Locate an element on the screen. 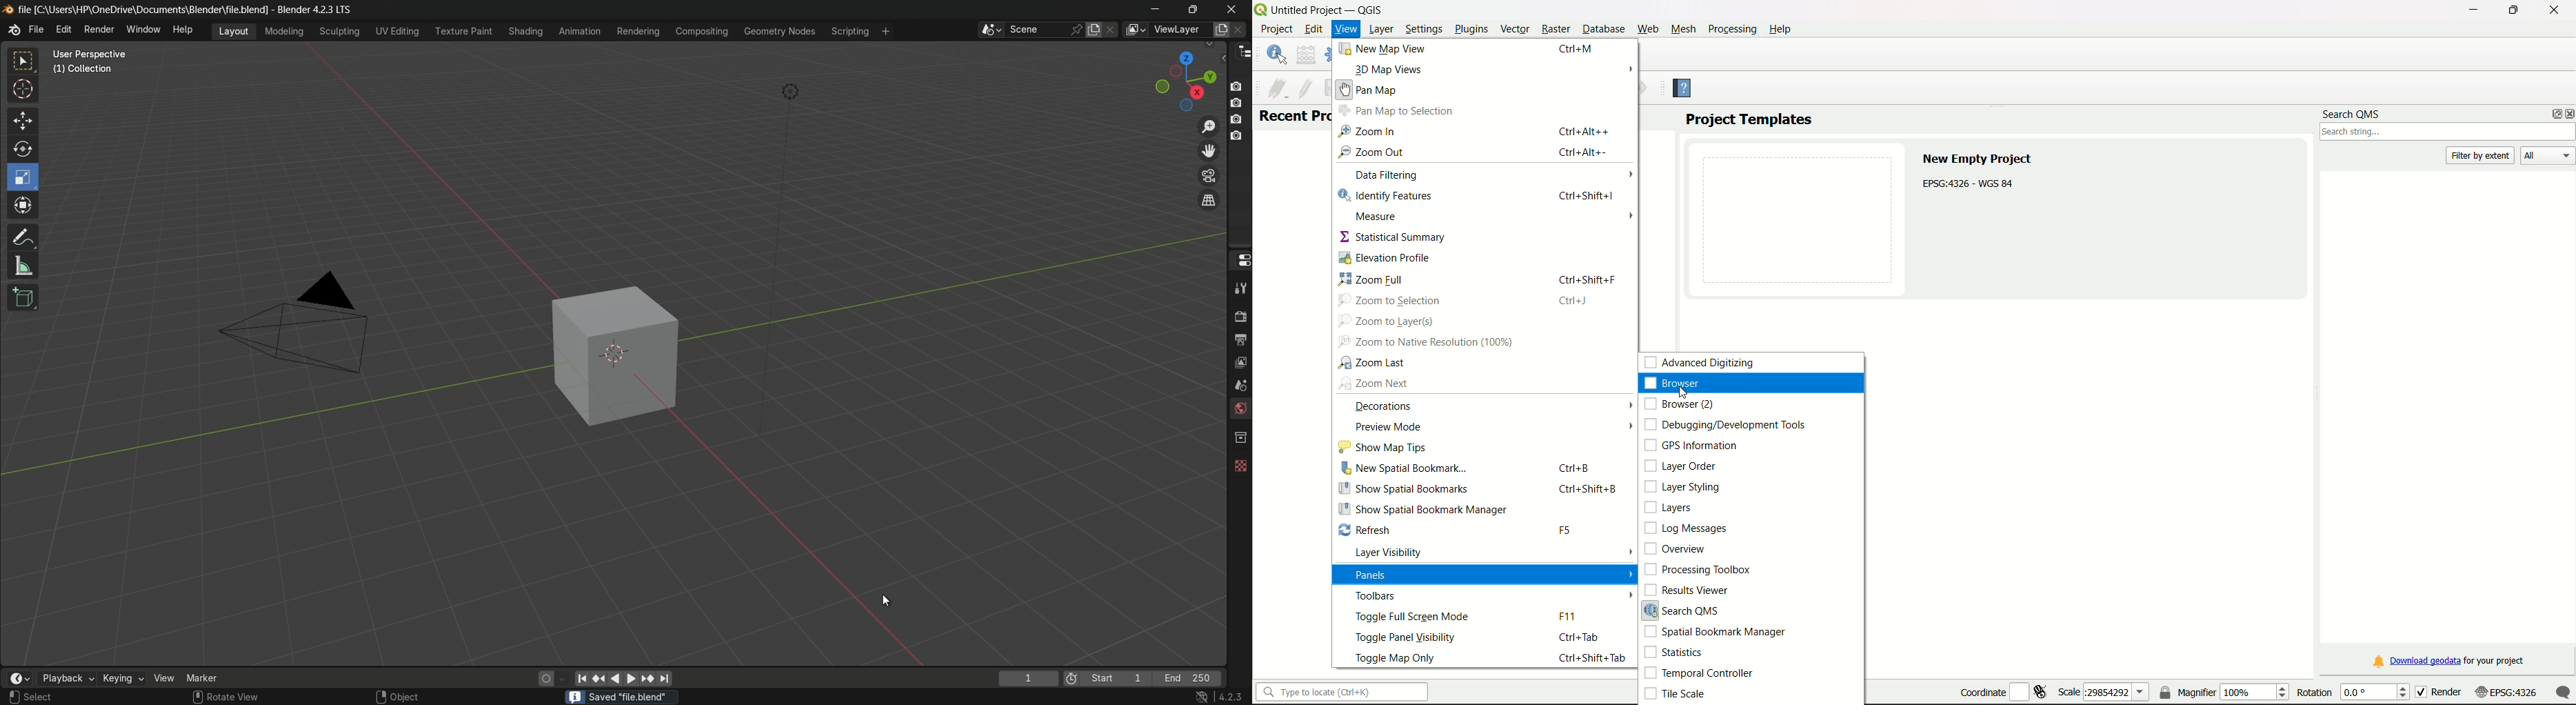  marker is located at coordinates (212, 677).